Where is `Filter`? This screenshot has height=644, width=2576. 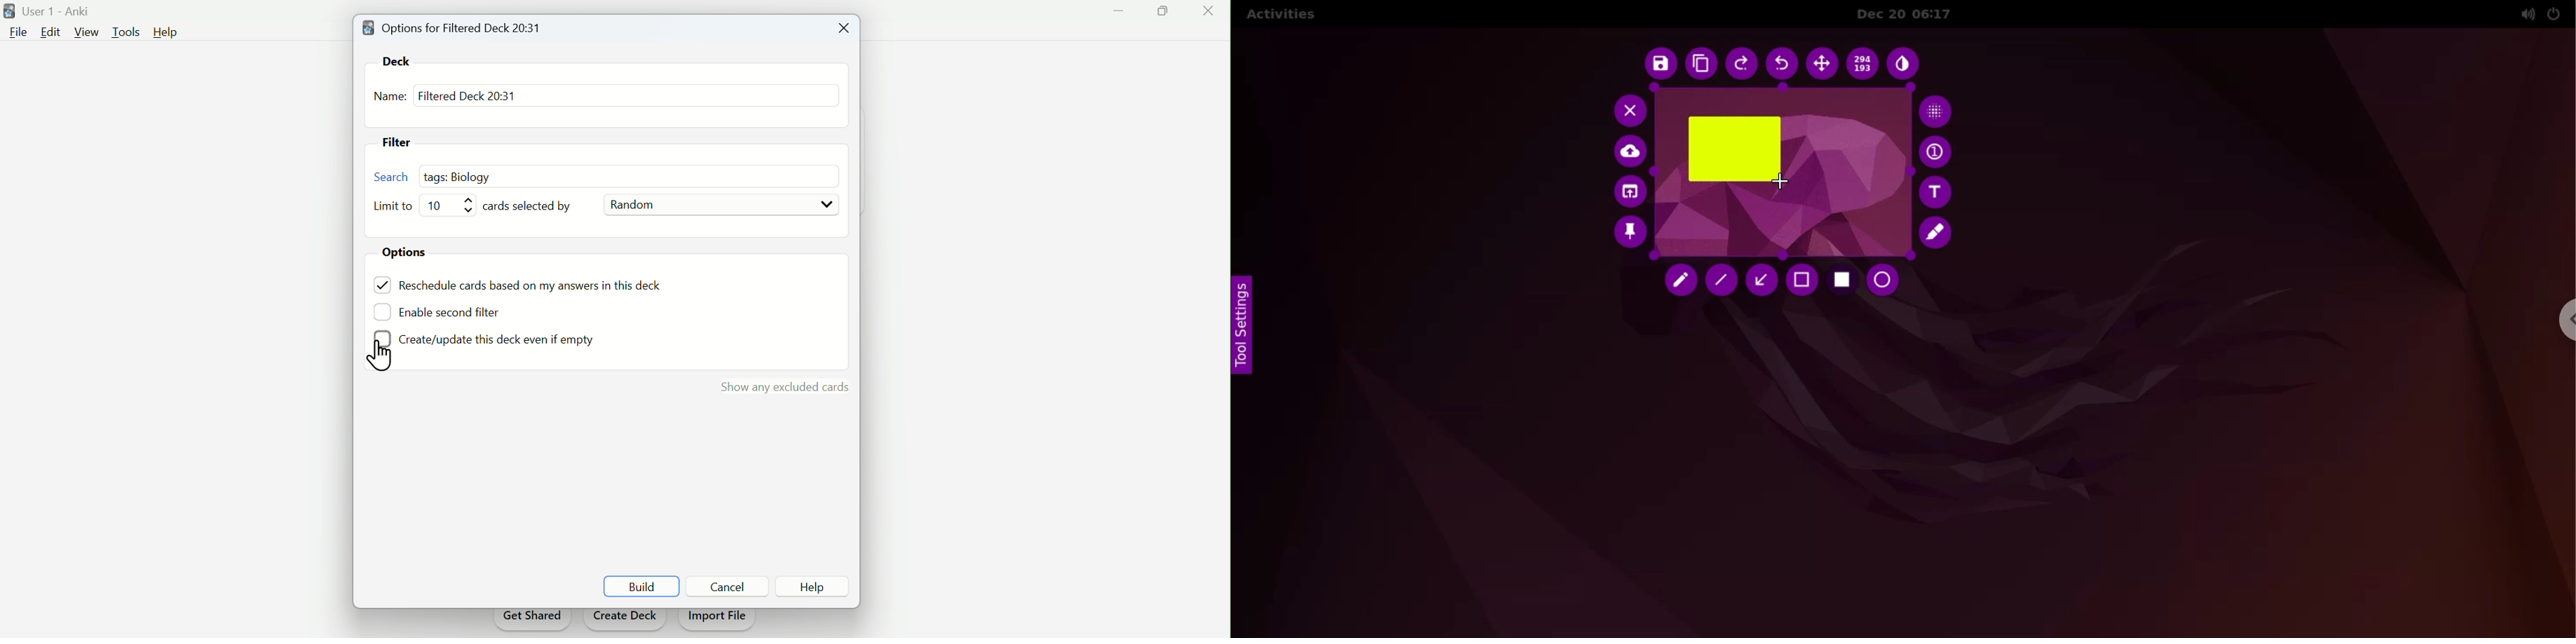 Filter is located at coordinates (402, 144).